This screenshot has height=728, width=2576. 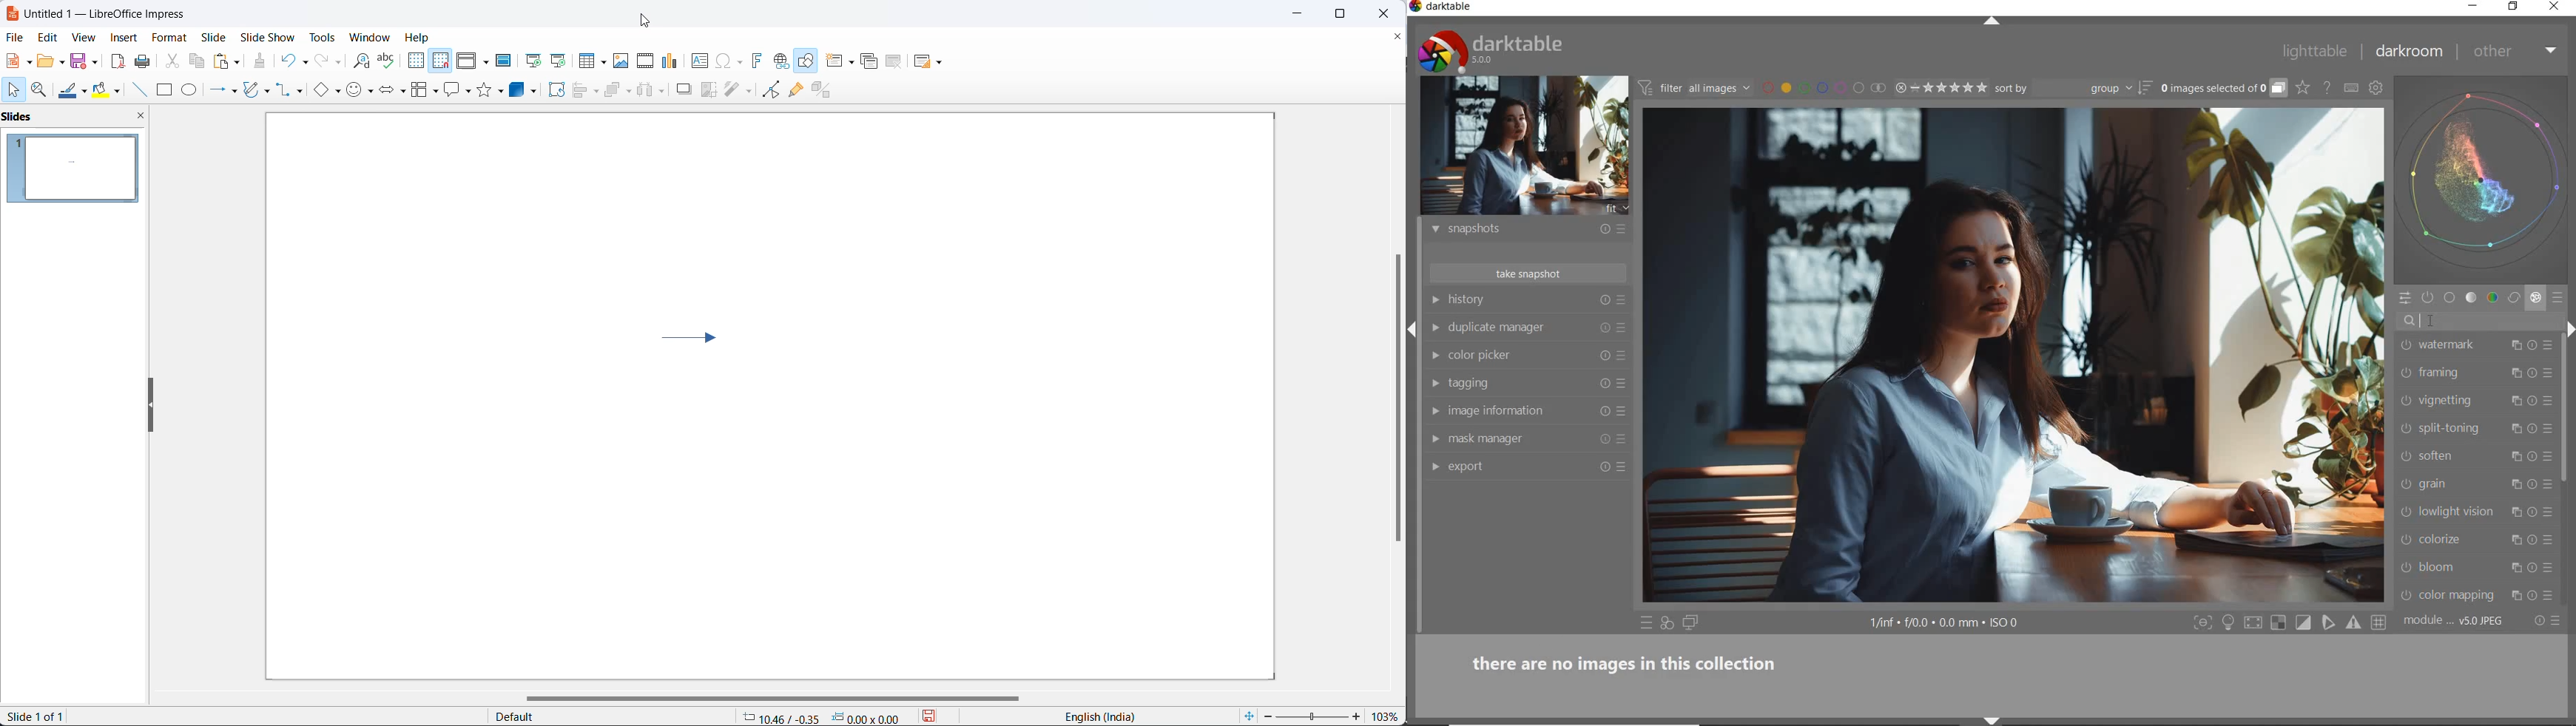 What do you see at coordinates (709, 91) in the screenshot?
I see `crop image` at bounding box center [709, 91].